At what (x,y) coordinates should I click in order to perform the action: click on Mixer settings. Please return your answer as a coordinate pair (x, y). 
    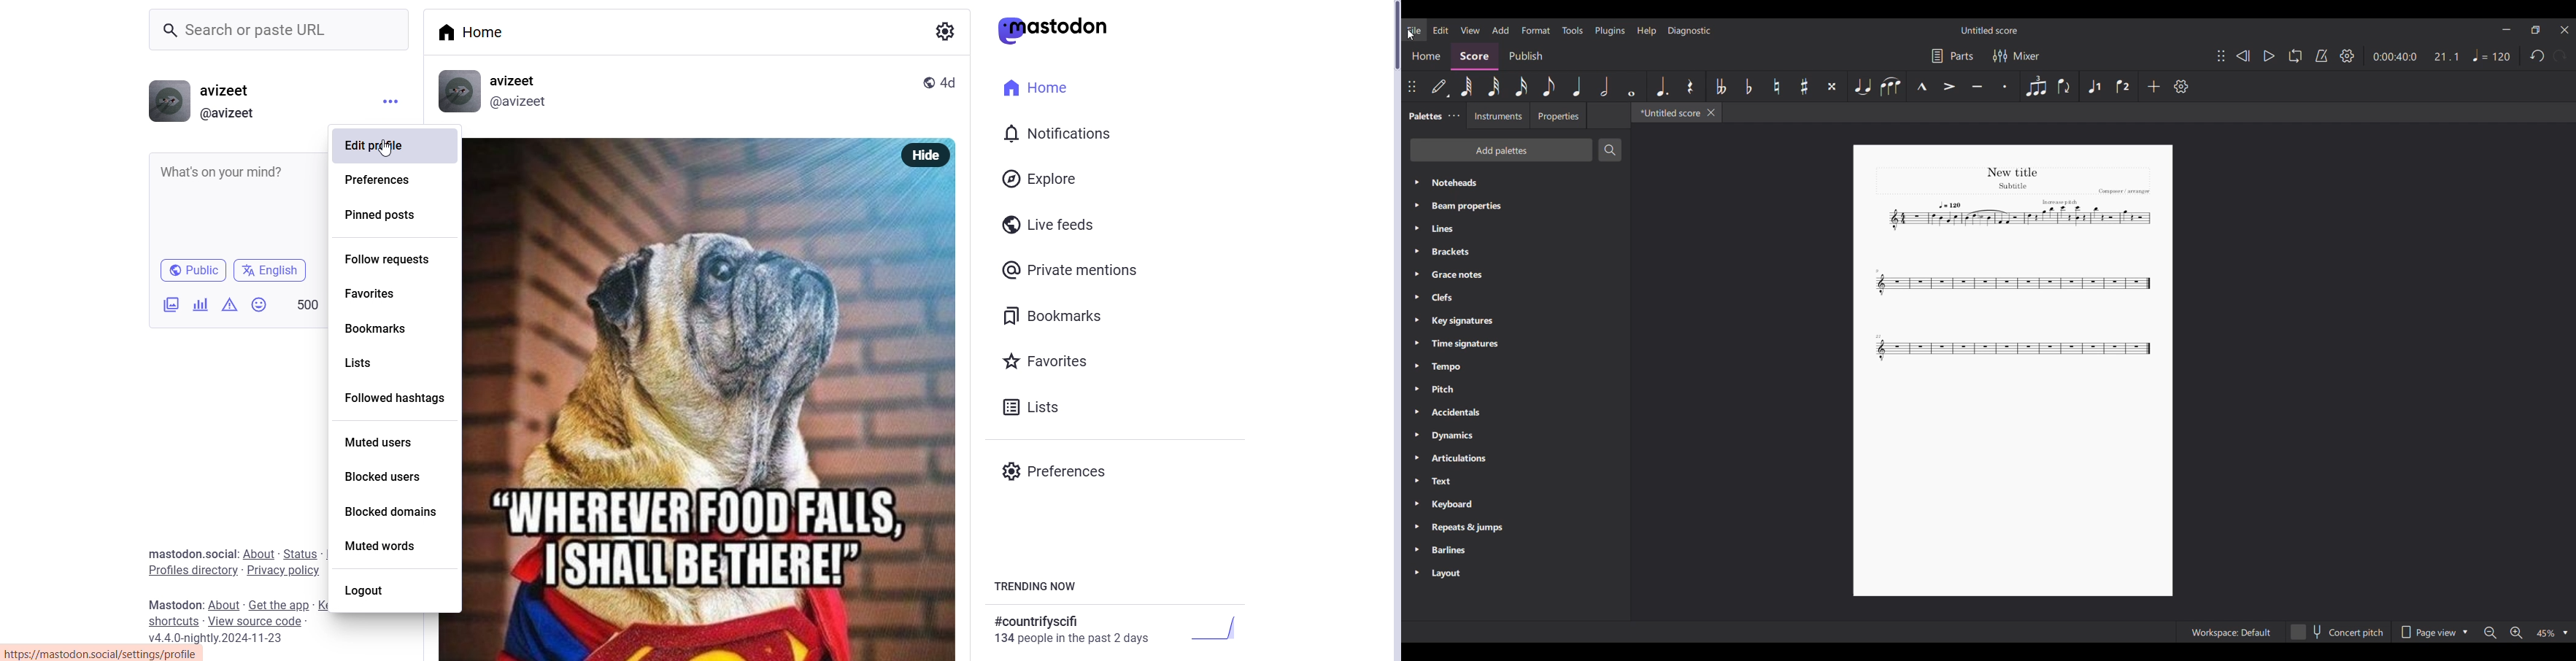
    Looking at the image, I should click on (2016, 56).